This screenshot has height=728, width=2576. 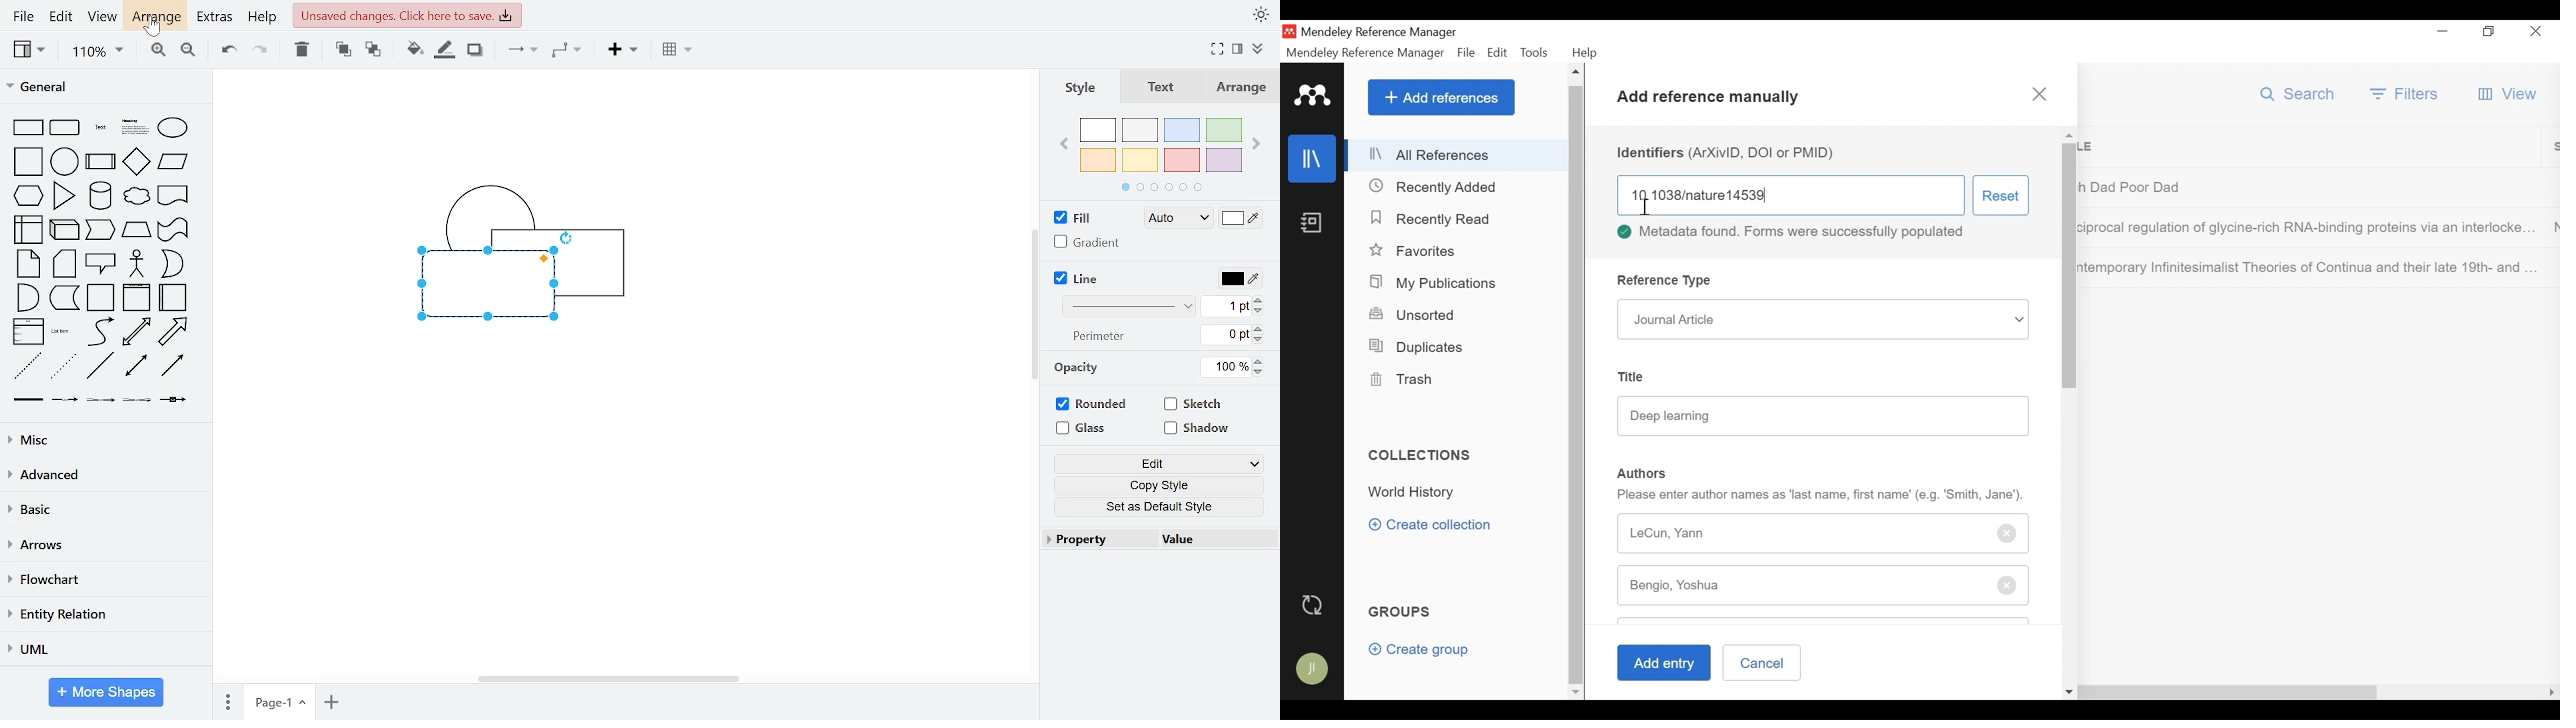 What do you see at coordinates (680, 52) in the screenshot?
I see `table` at bounding box center [680, 52].